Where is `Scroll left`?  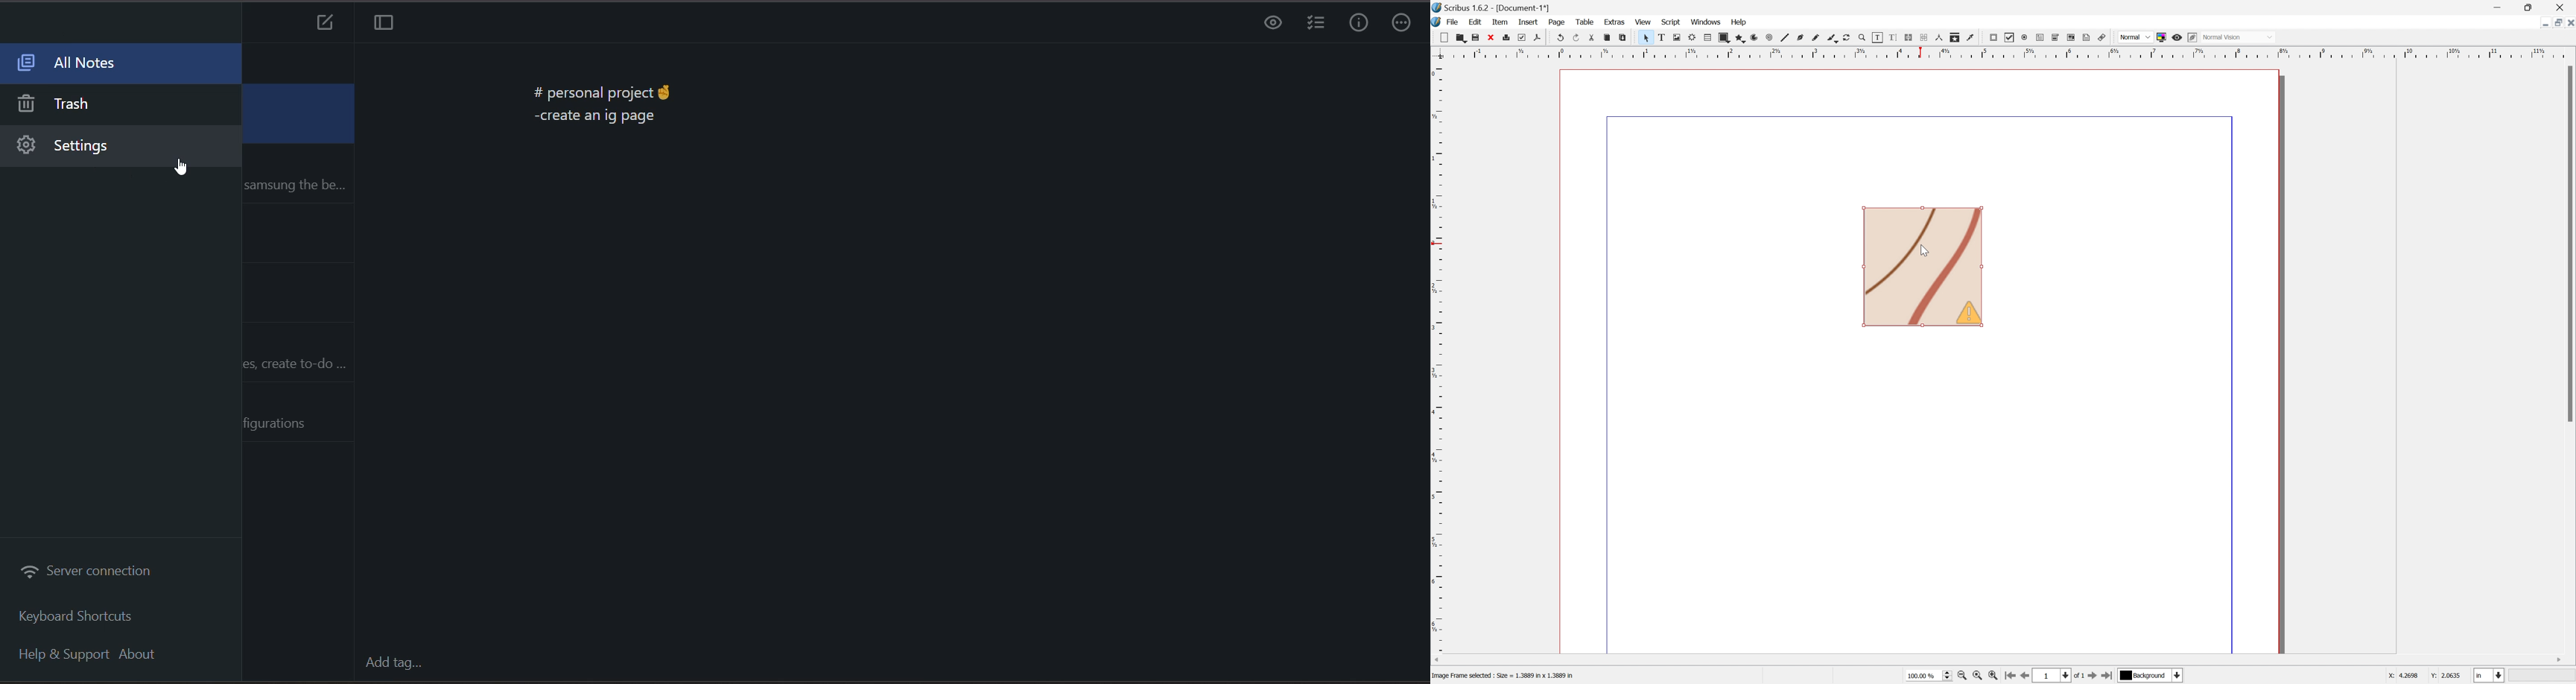
Scroll left is located at coordinates (1438, 658).